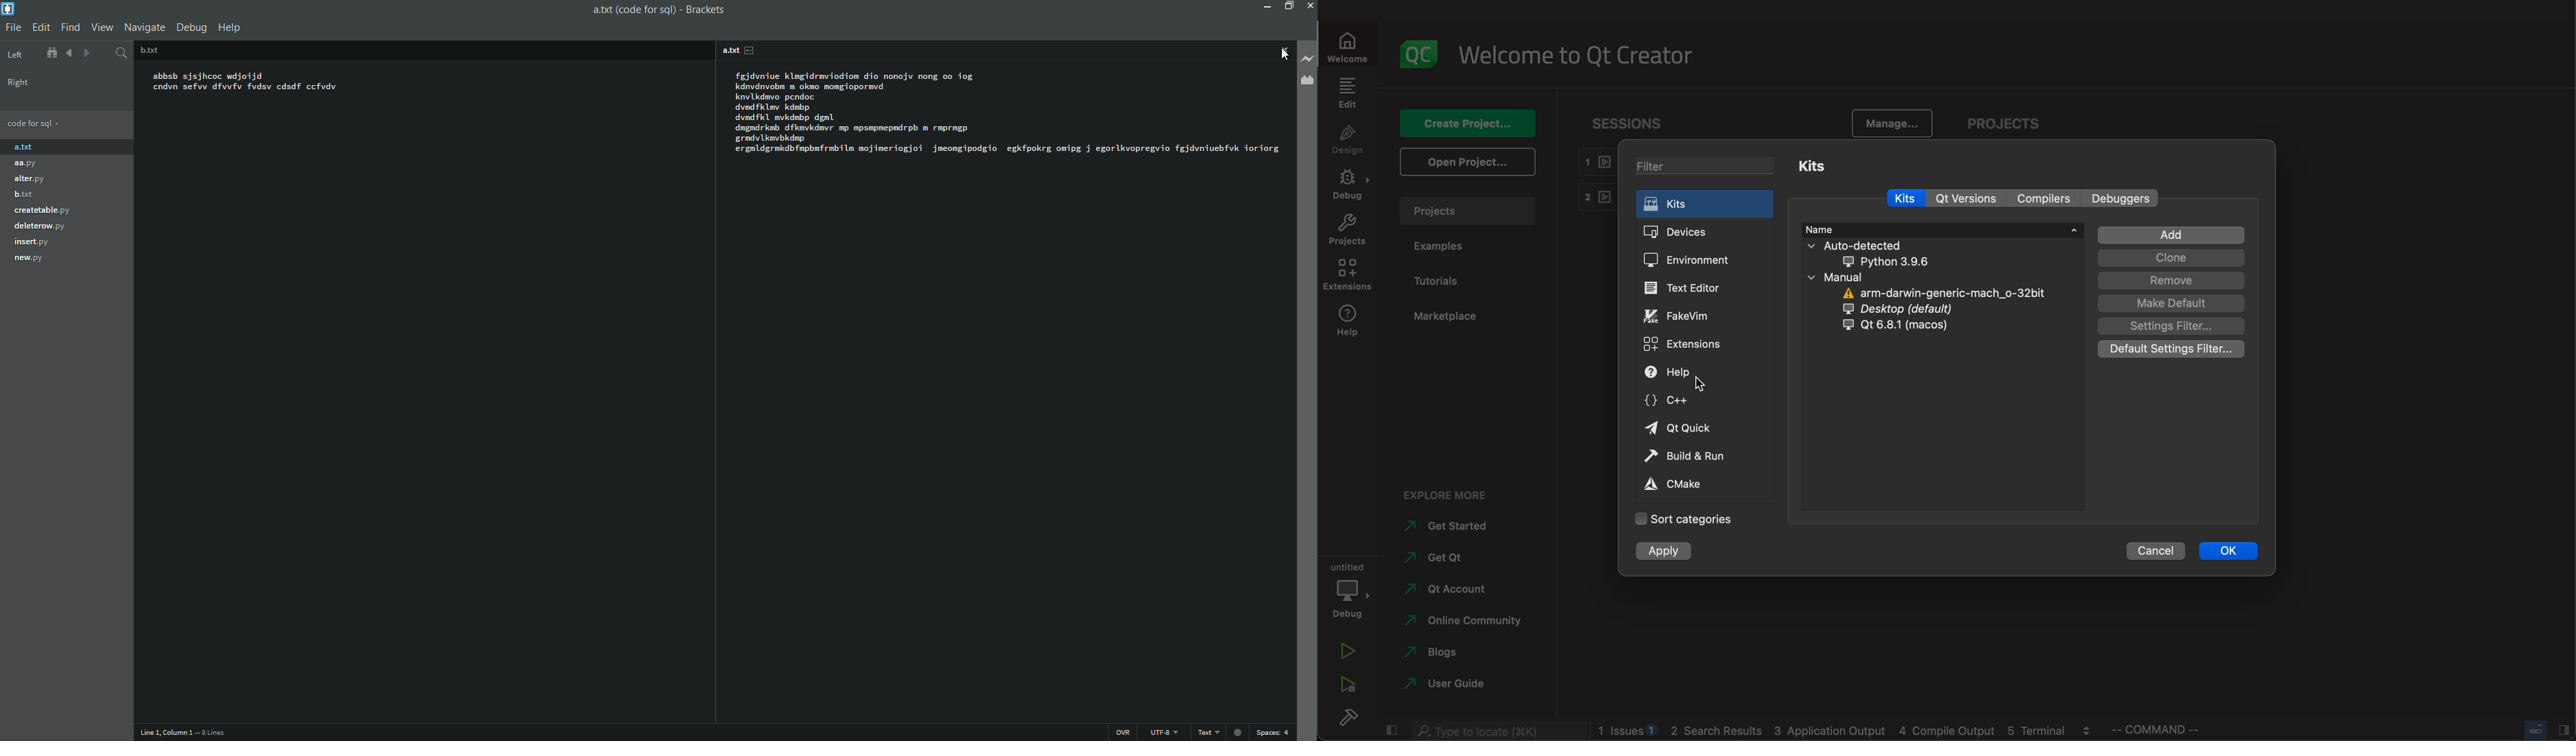 Image resolution: width=2576 pixels, height=756 pixels. Describe the element at coordinates (1348, 650) in the screenshot. I see `run` at that location.